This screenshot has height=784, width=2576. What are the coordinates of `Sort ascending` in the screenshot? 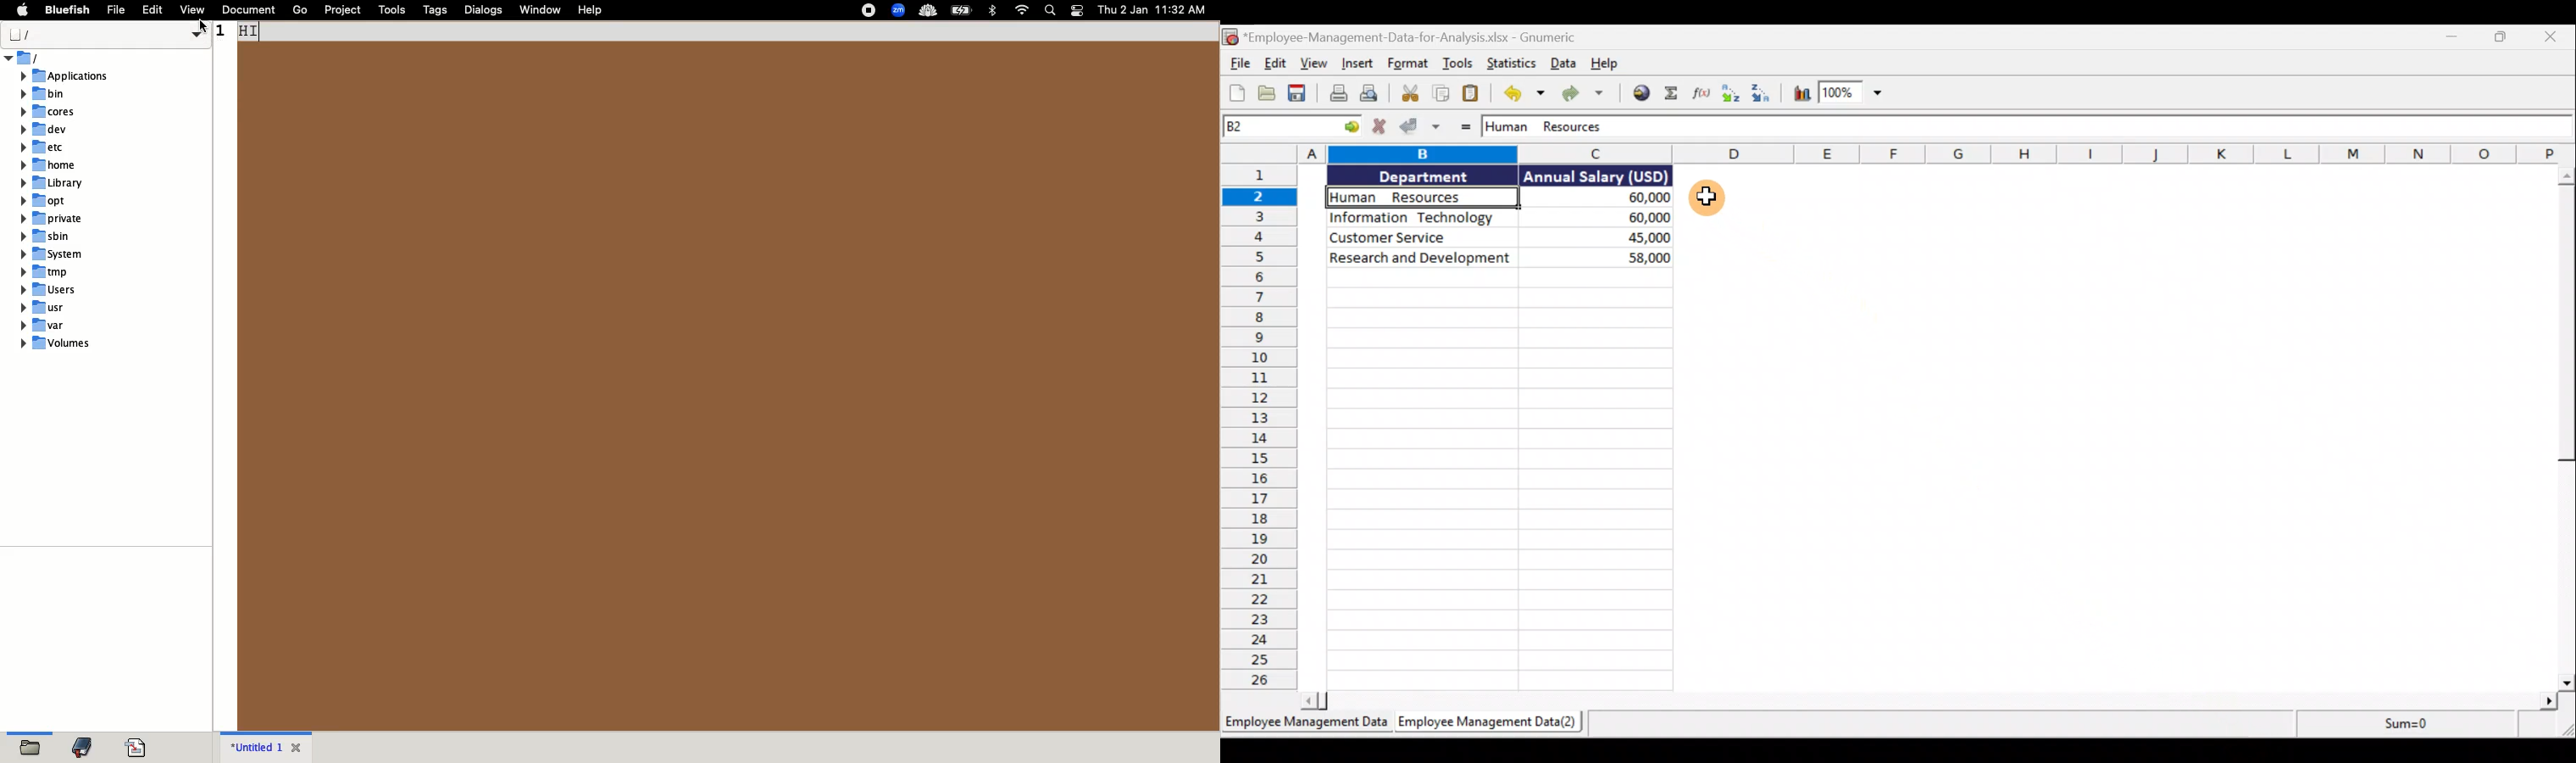 It's located at (1731, 96).